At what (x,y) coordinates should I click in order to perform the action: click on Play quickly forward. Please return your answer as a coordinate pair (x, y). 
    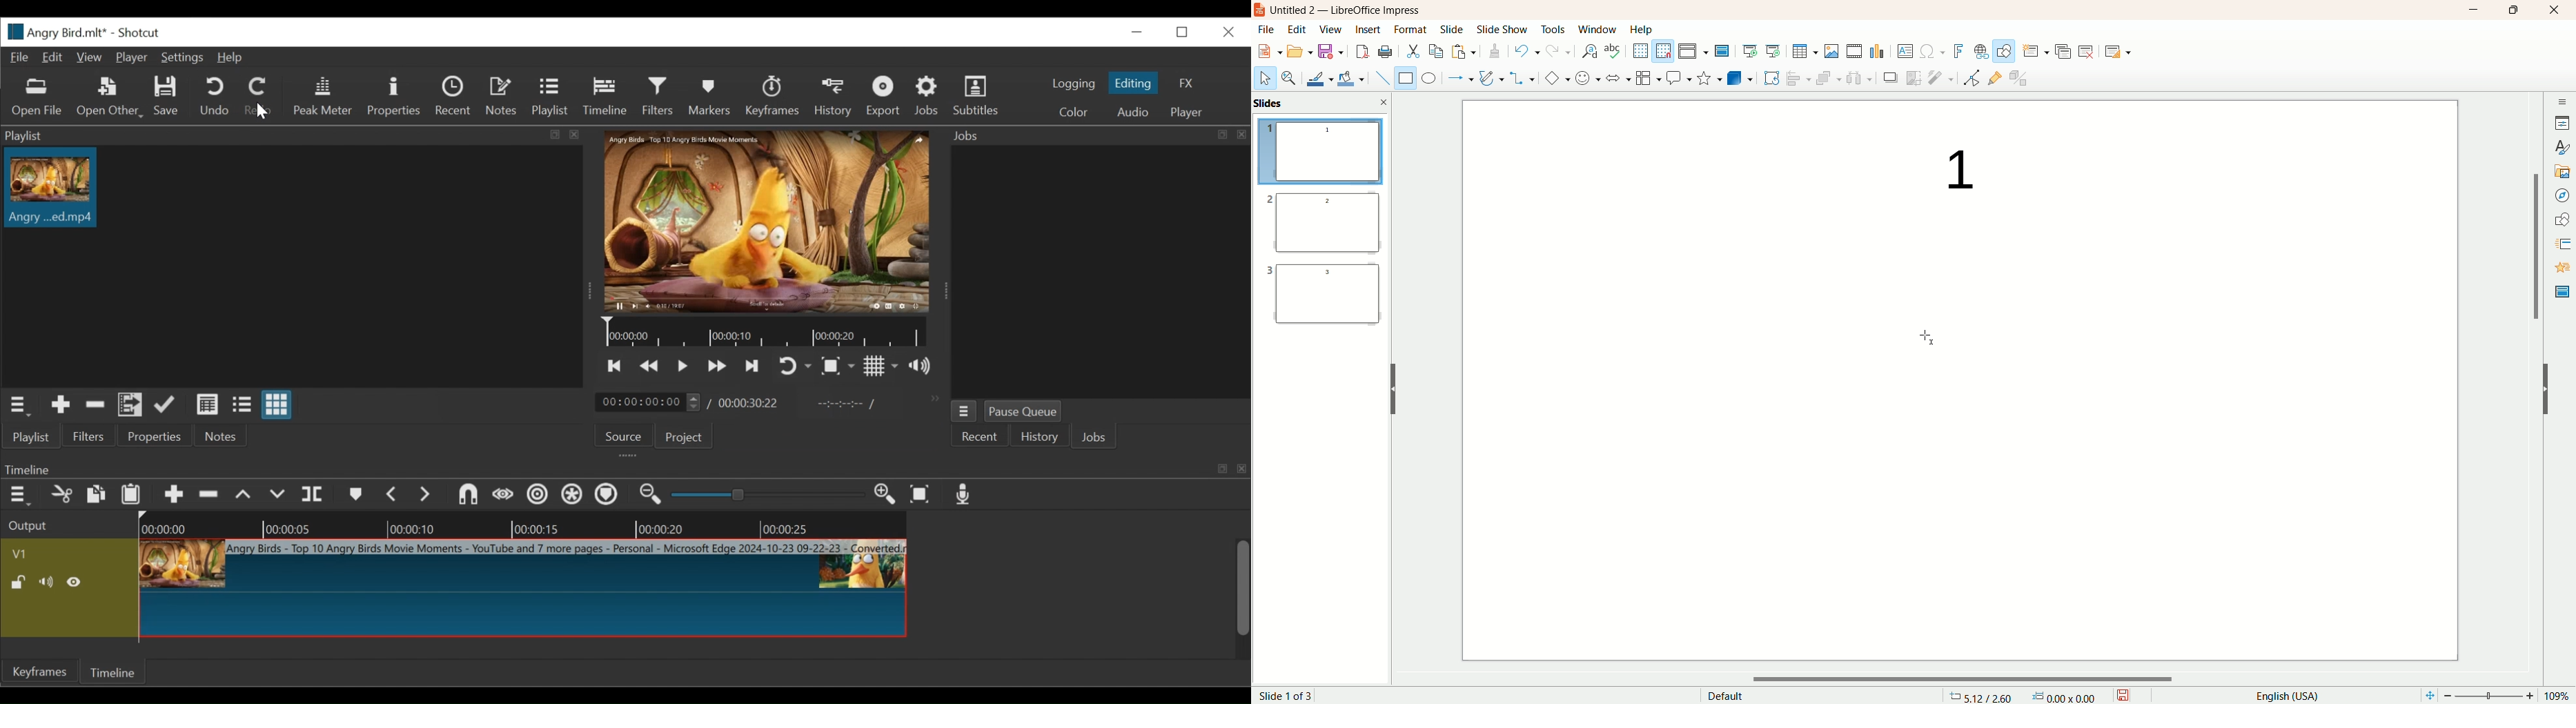
    Looking at the image, I should click on (650, 365).